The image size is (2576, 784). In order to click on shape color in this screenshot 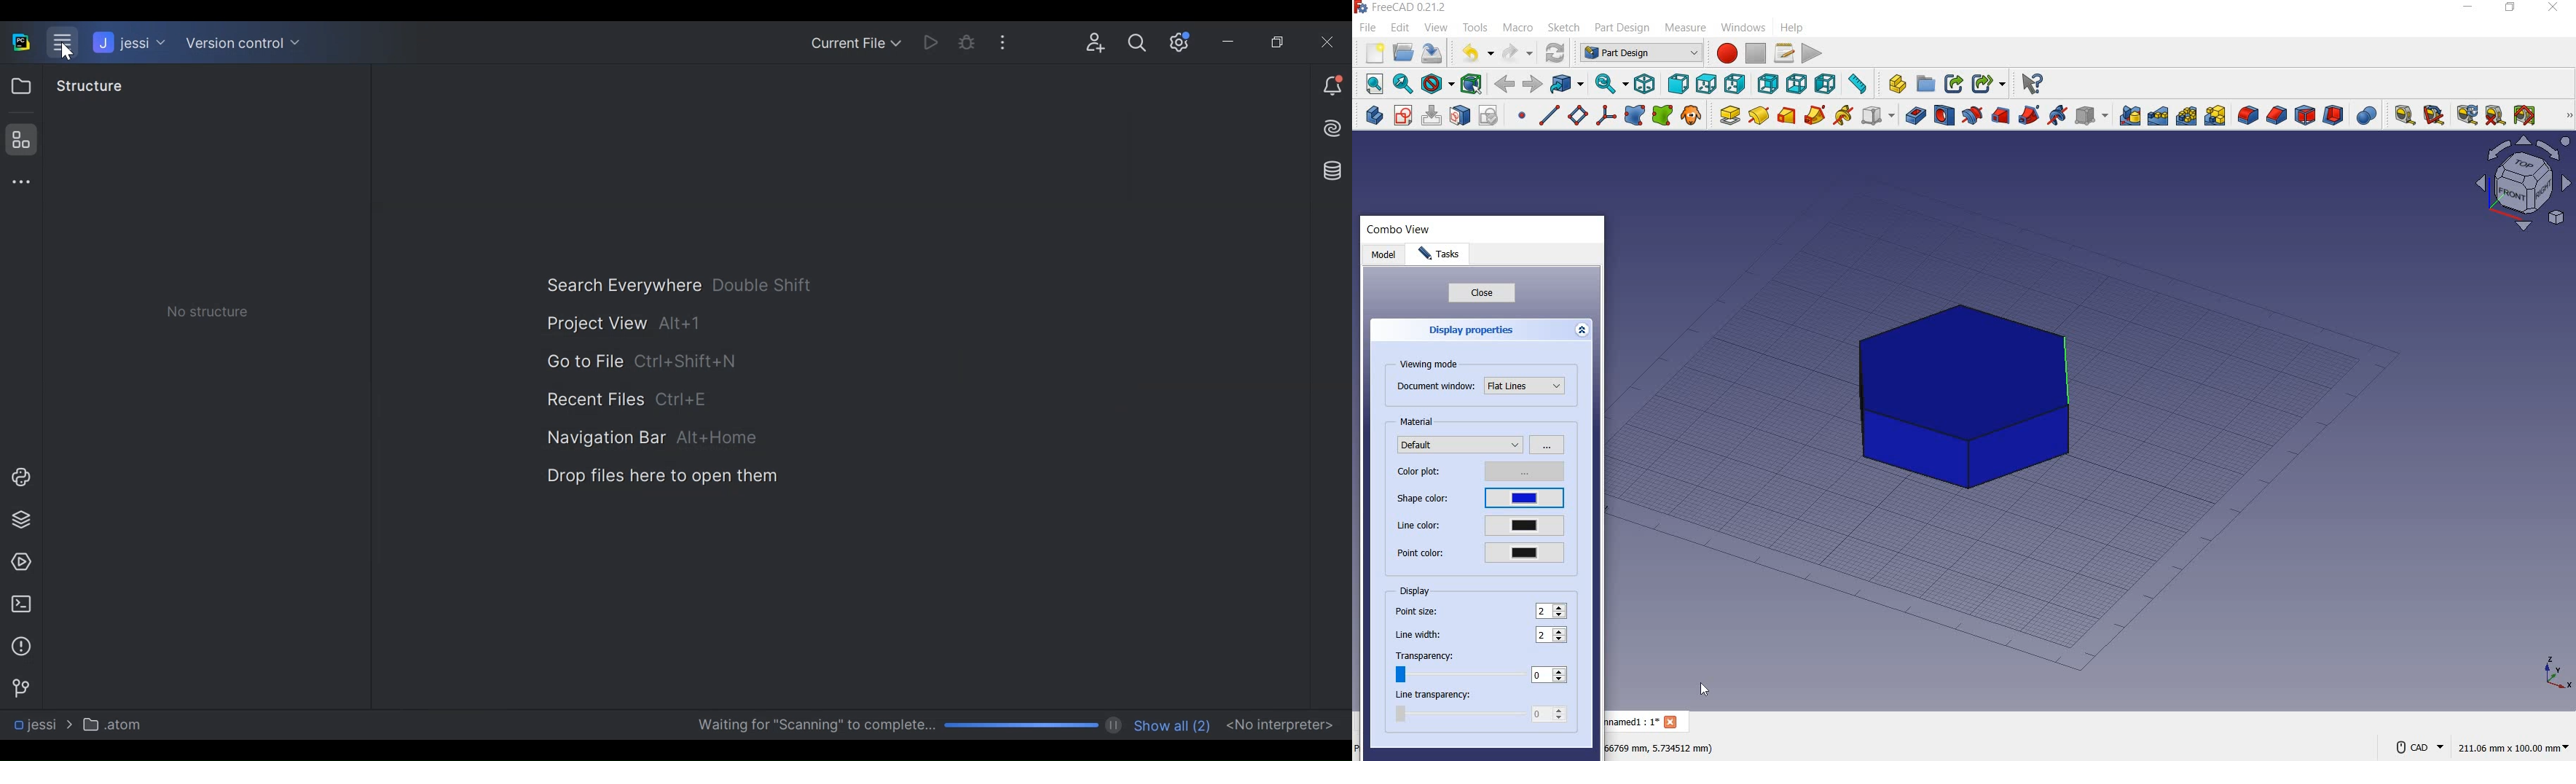, I will do `click(1424, 499)`.